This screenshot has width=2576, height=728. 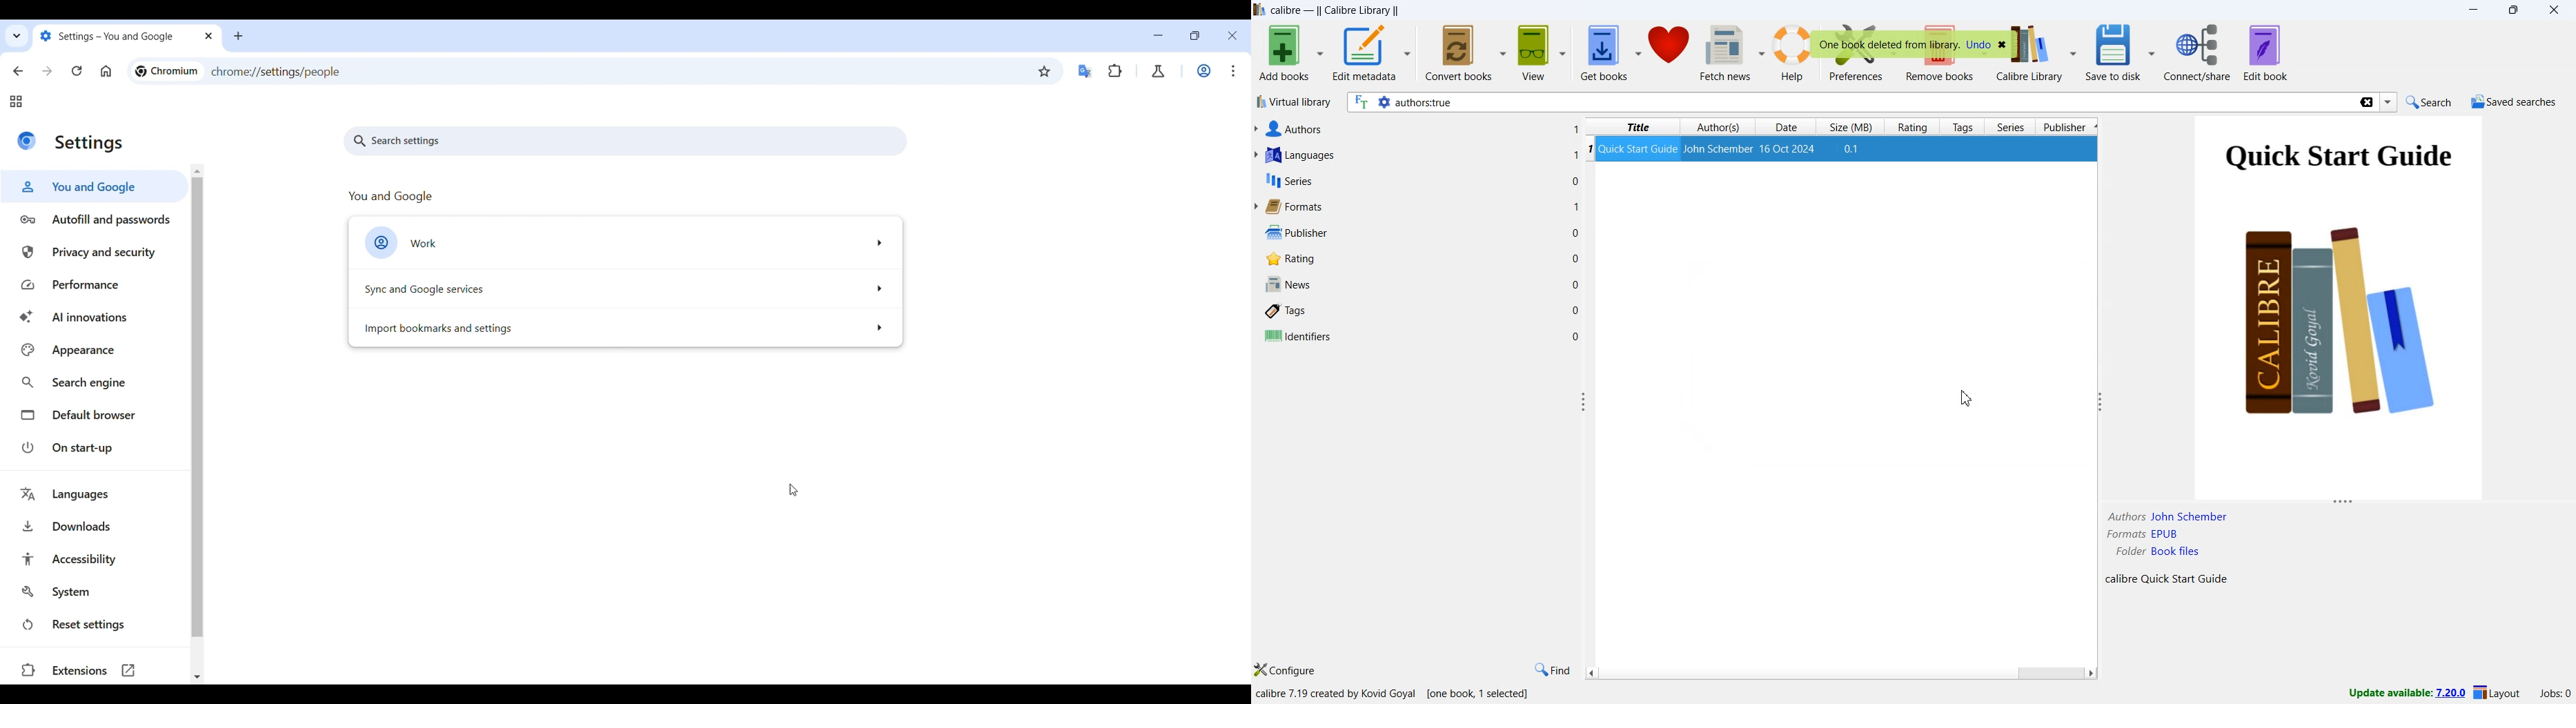 What do you see at coordinates (16, 102) in the screenshot?
I see `Tab groups` at bounding box center [16, 102].